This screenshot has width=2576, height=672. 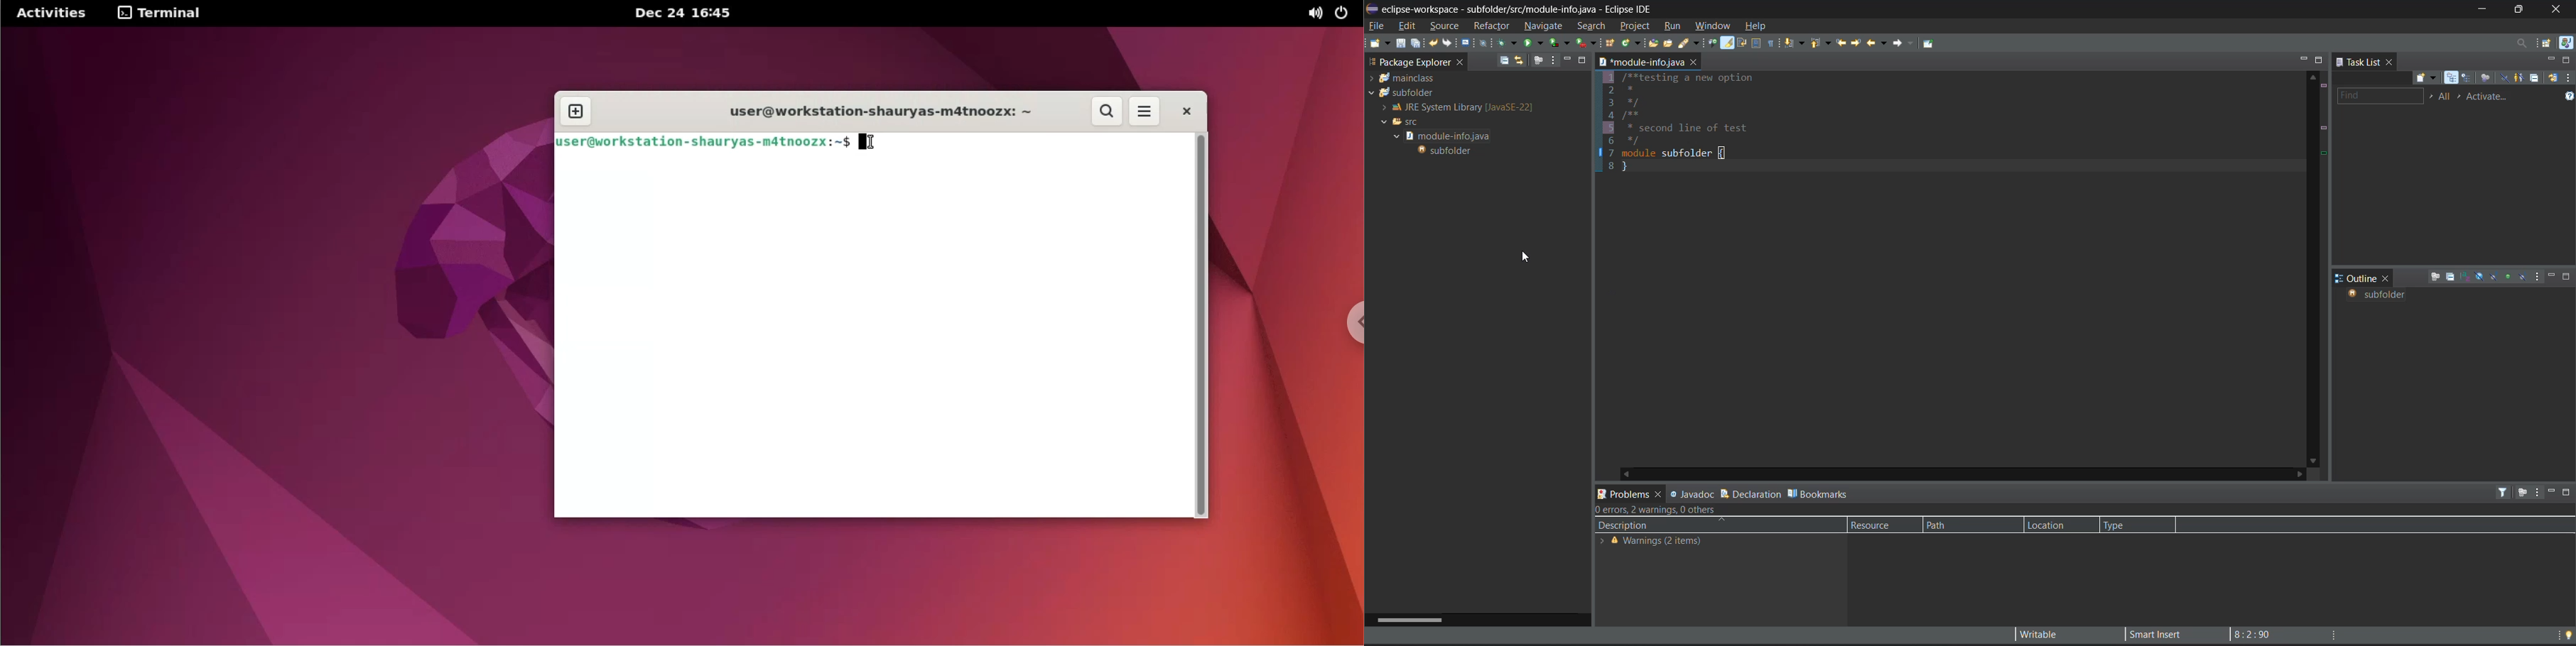 I want to click on close, so click(x=2389, y=278).